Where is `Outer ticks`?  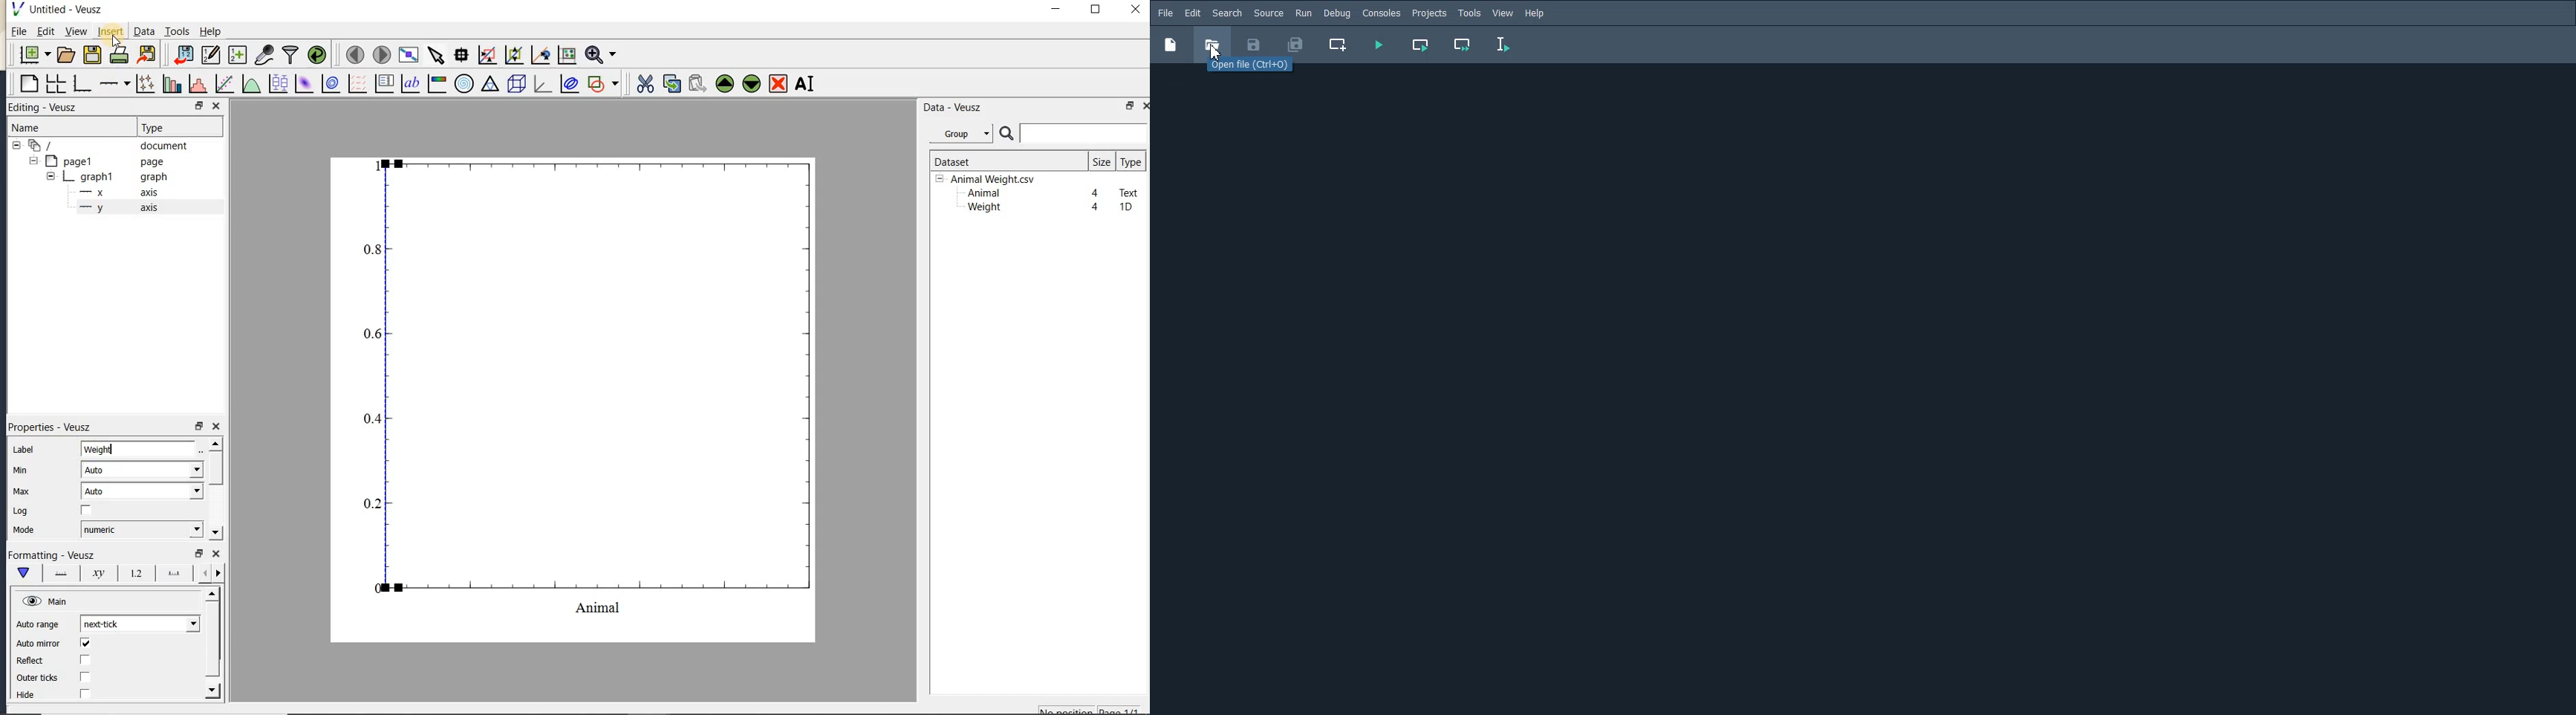 Outer ticks is located at coordinates (39, 677).